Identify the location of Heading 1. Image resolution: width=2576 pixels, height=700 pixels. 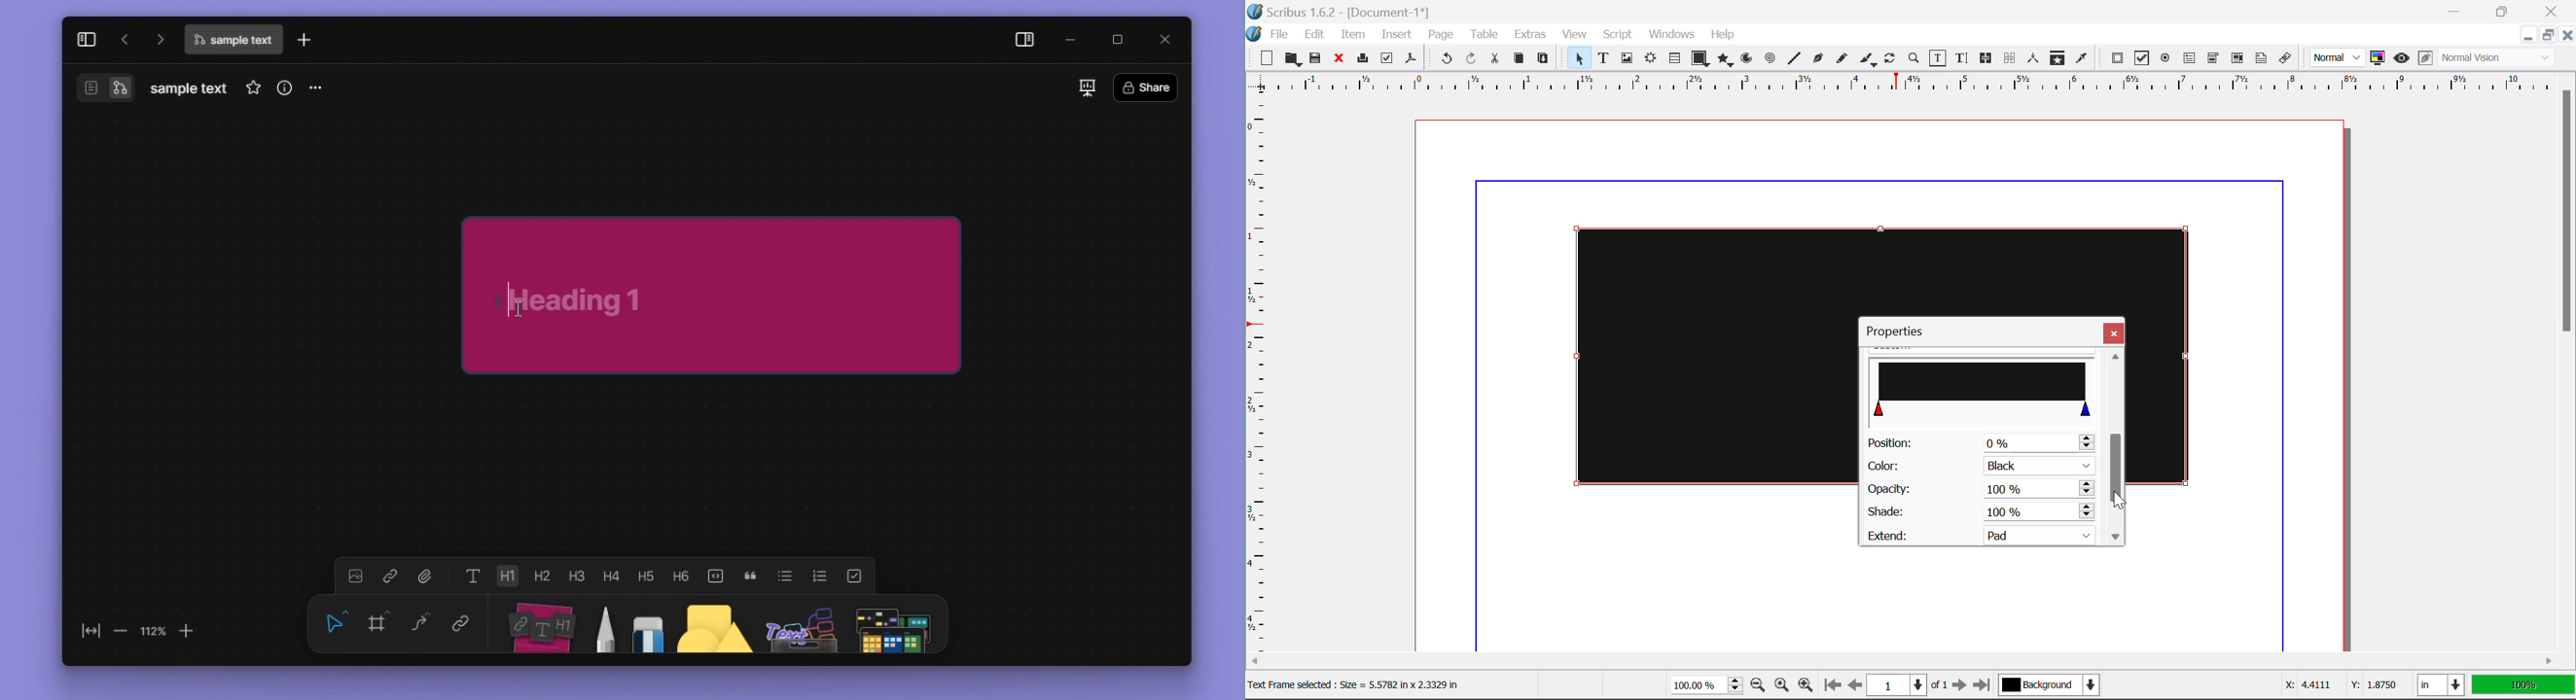
(507, 576).